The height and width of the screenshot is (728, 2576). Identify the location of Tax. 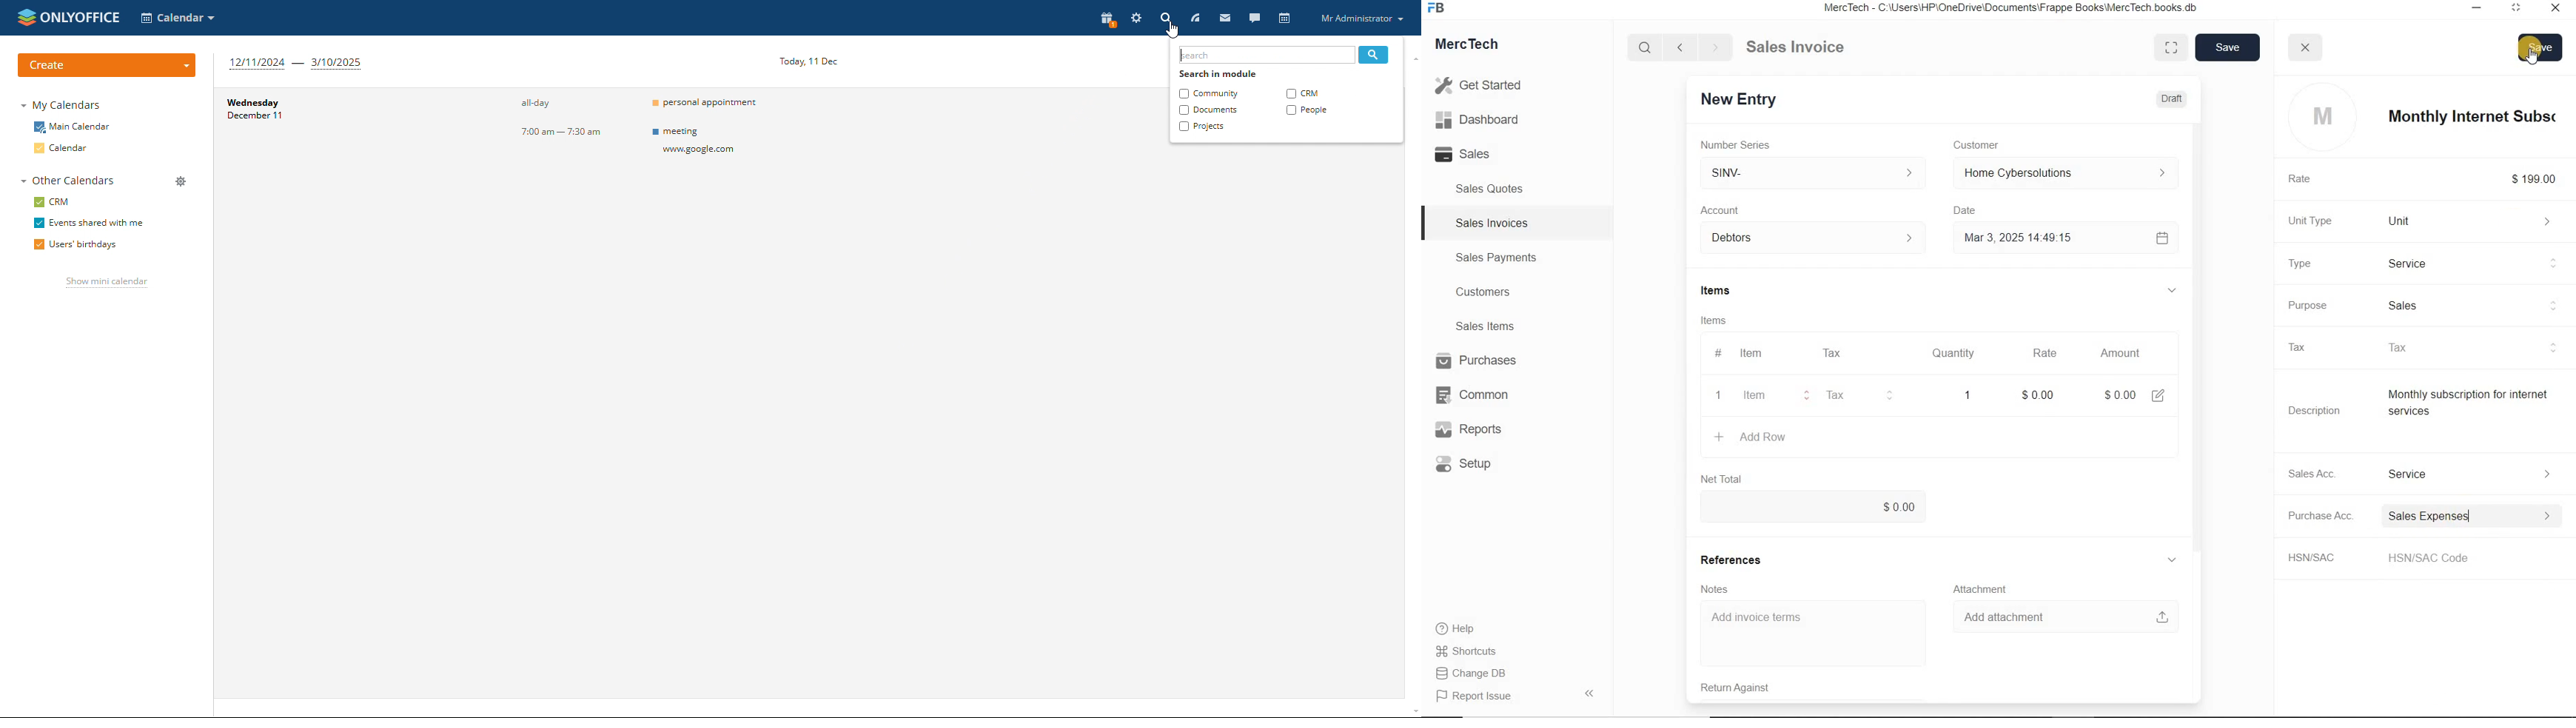
(1832, 353).